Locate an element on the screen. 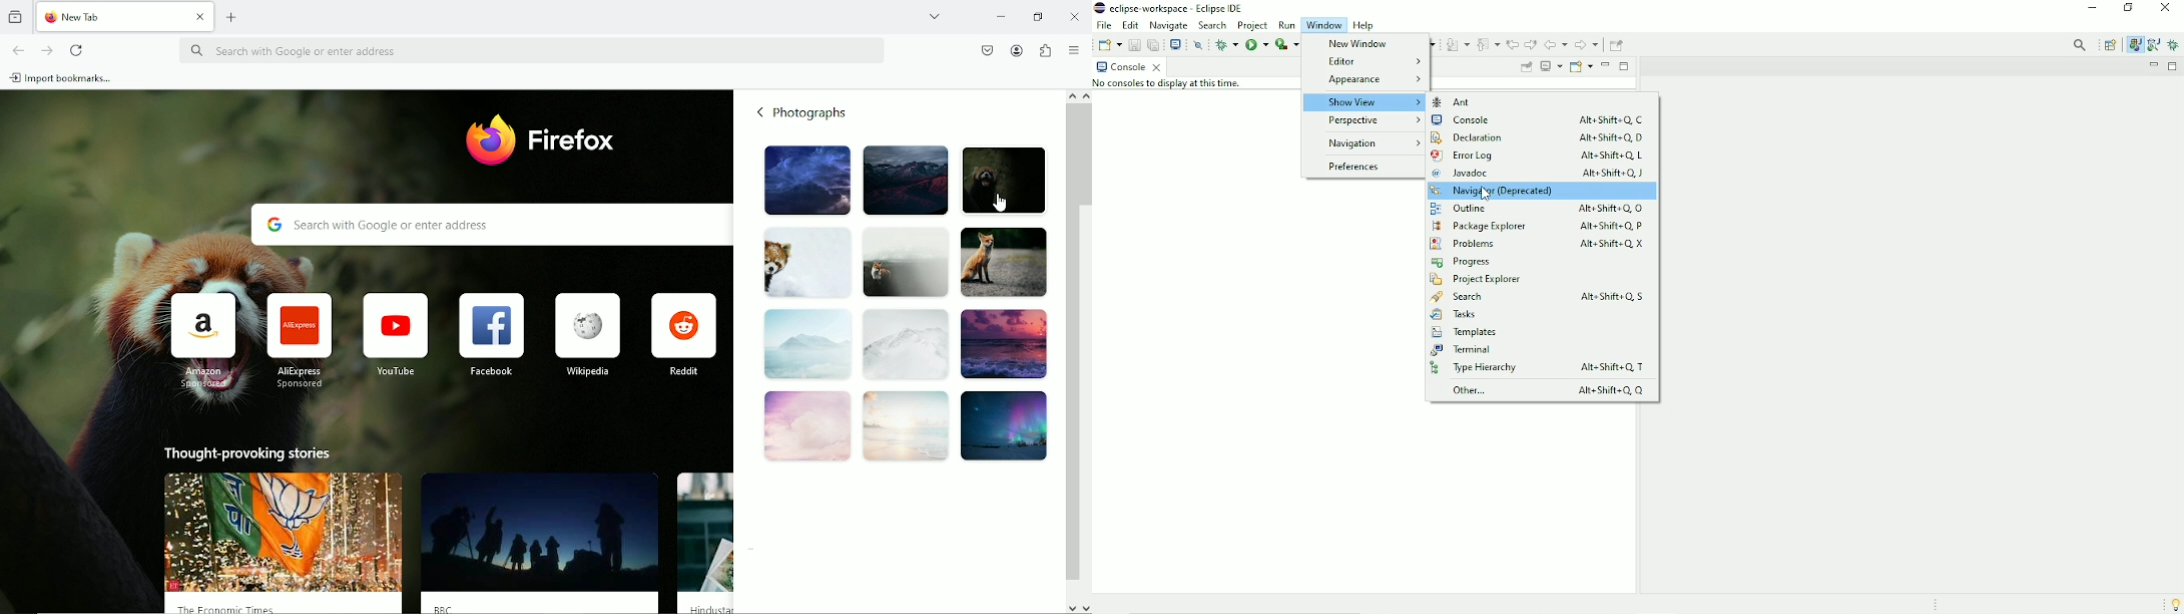 The height and width of the screenshot is (616, 2184). Error Log is located at coordinates (1537, 156).